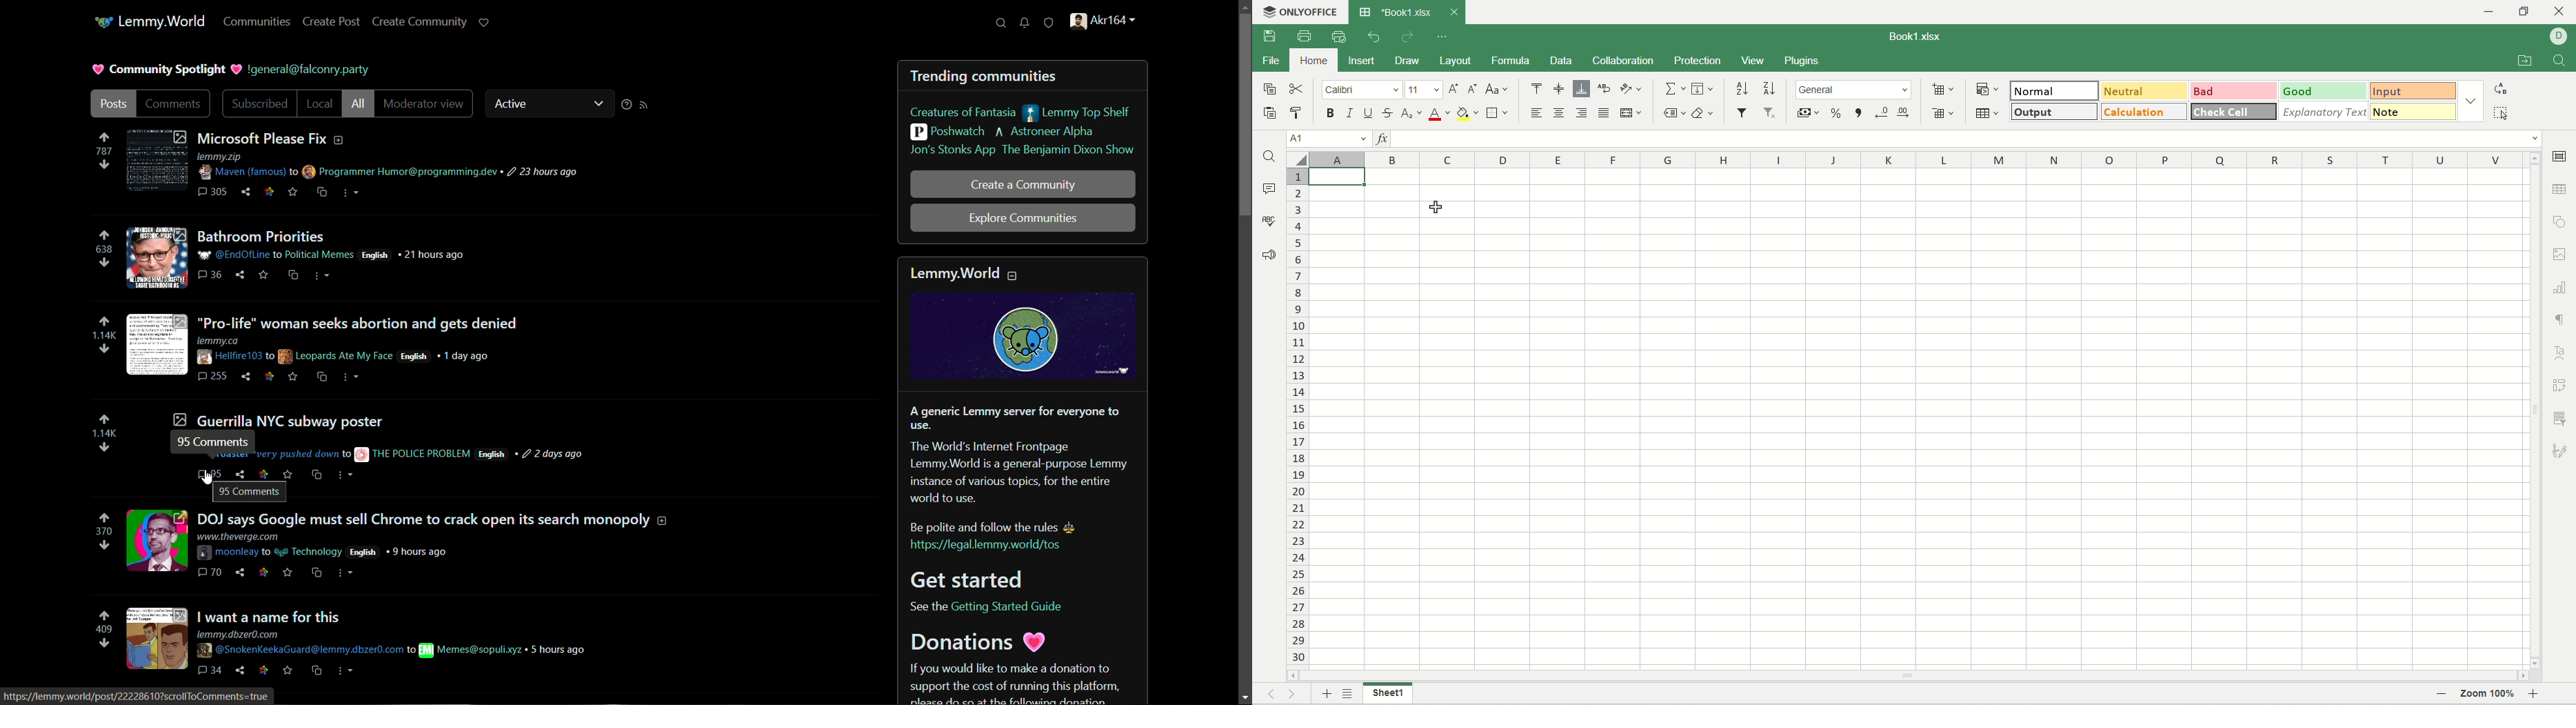  Describe the element at coordinates (156, 258) in the screenshot. I see `post image` at that location.